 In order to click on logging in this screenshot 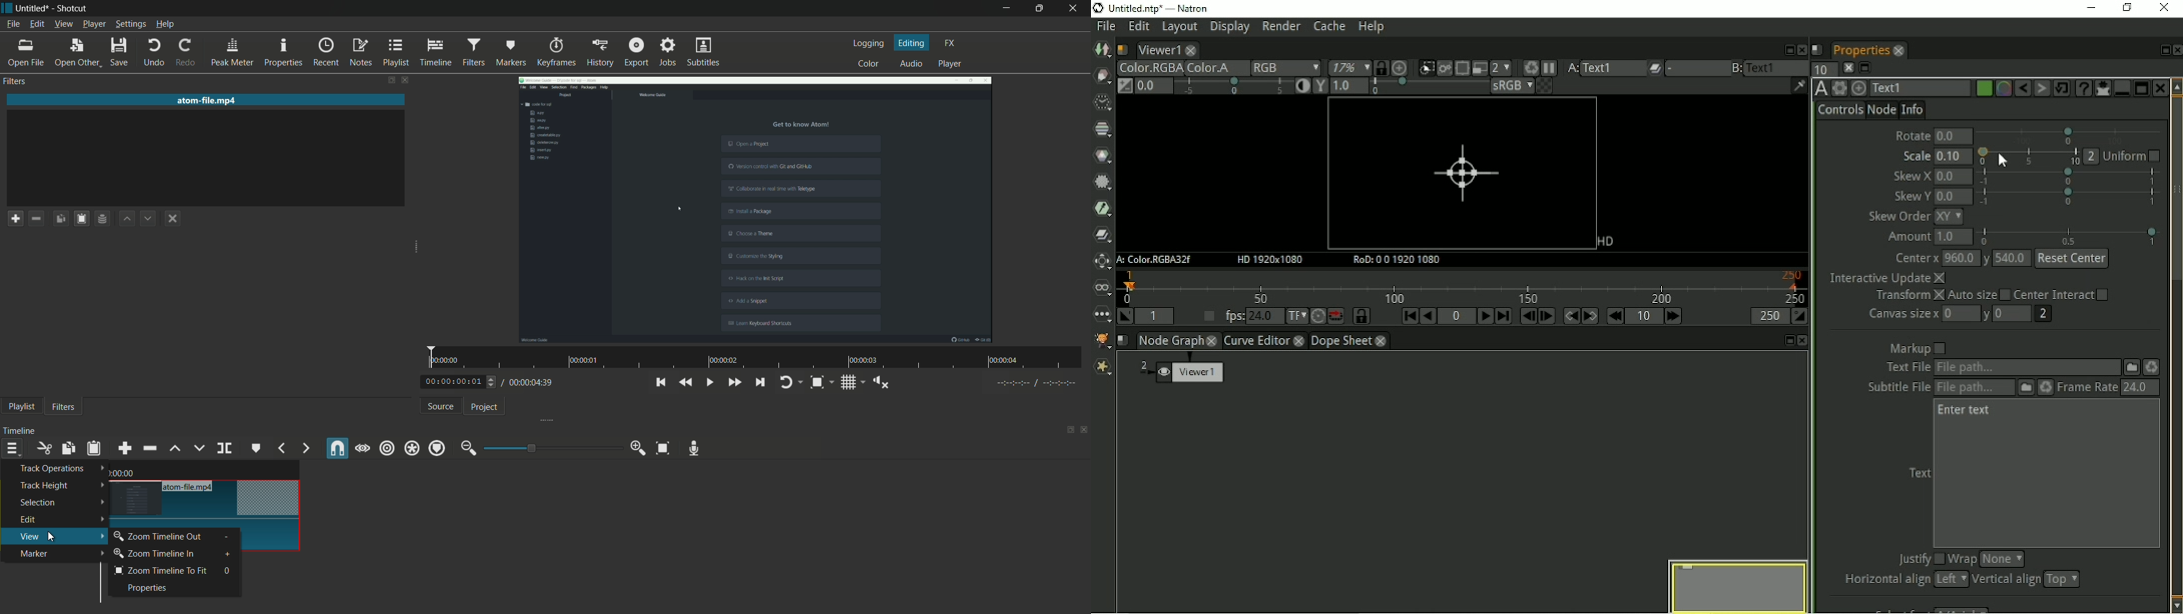, I will do `click(870, 43)`.